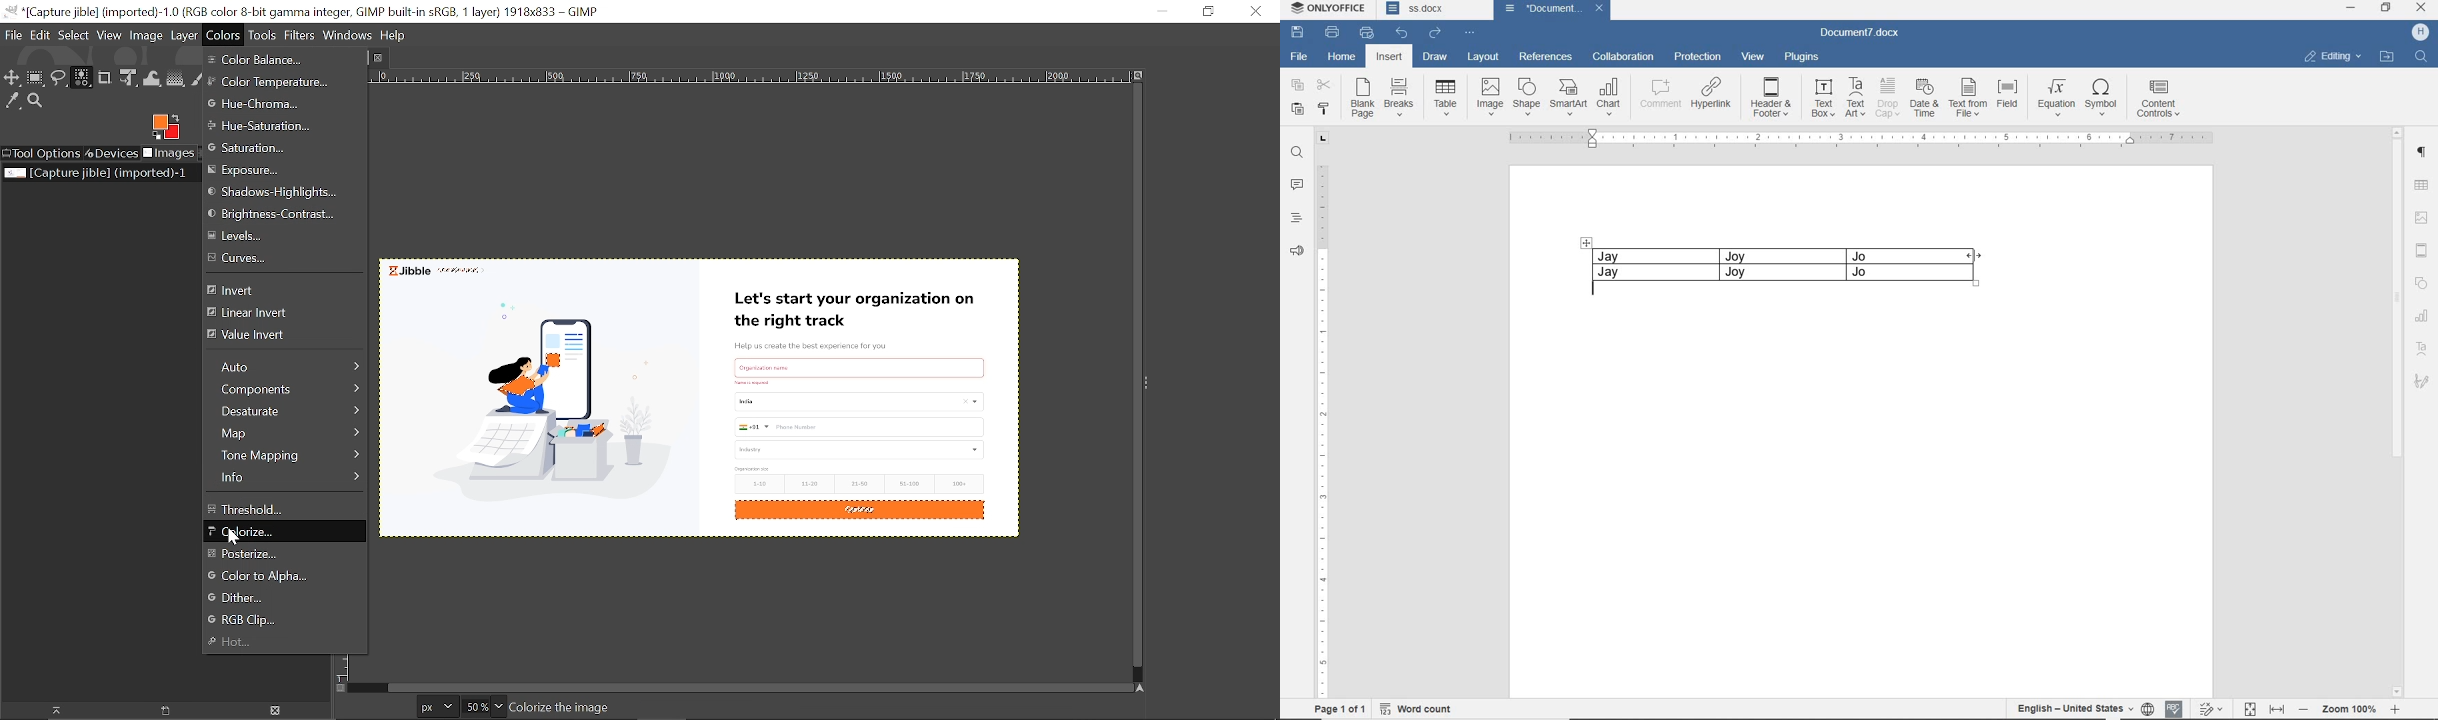 This screenshot has height=728, width=2464. I want to click on Auto, so click(286, 365).